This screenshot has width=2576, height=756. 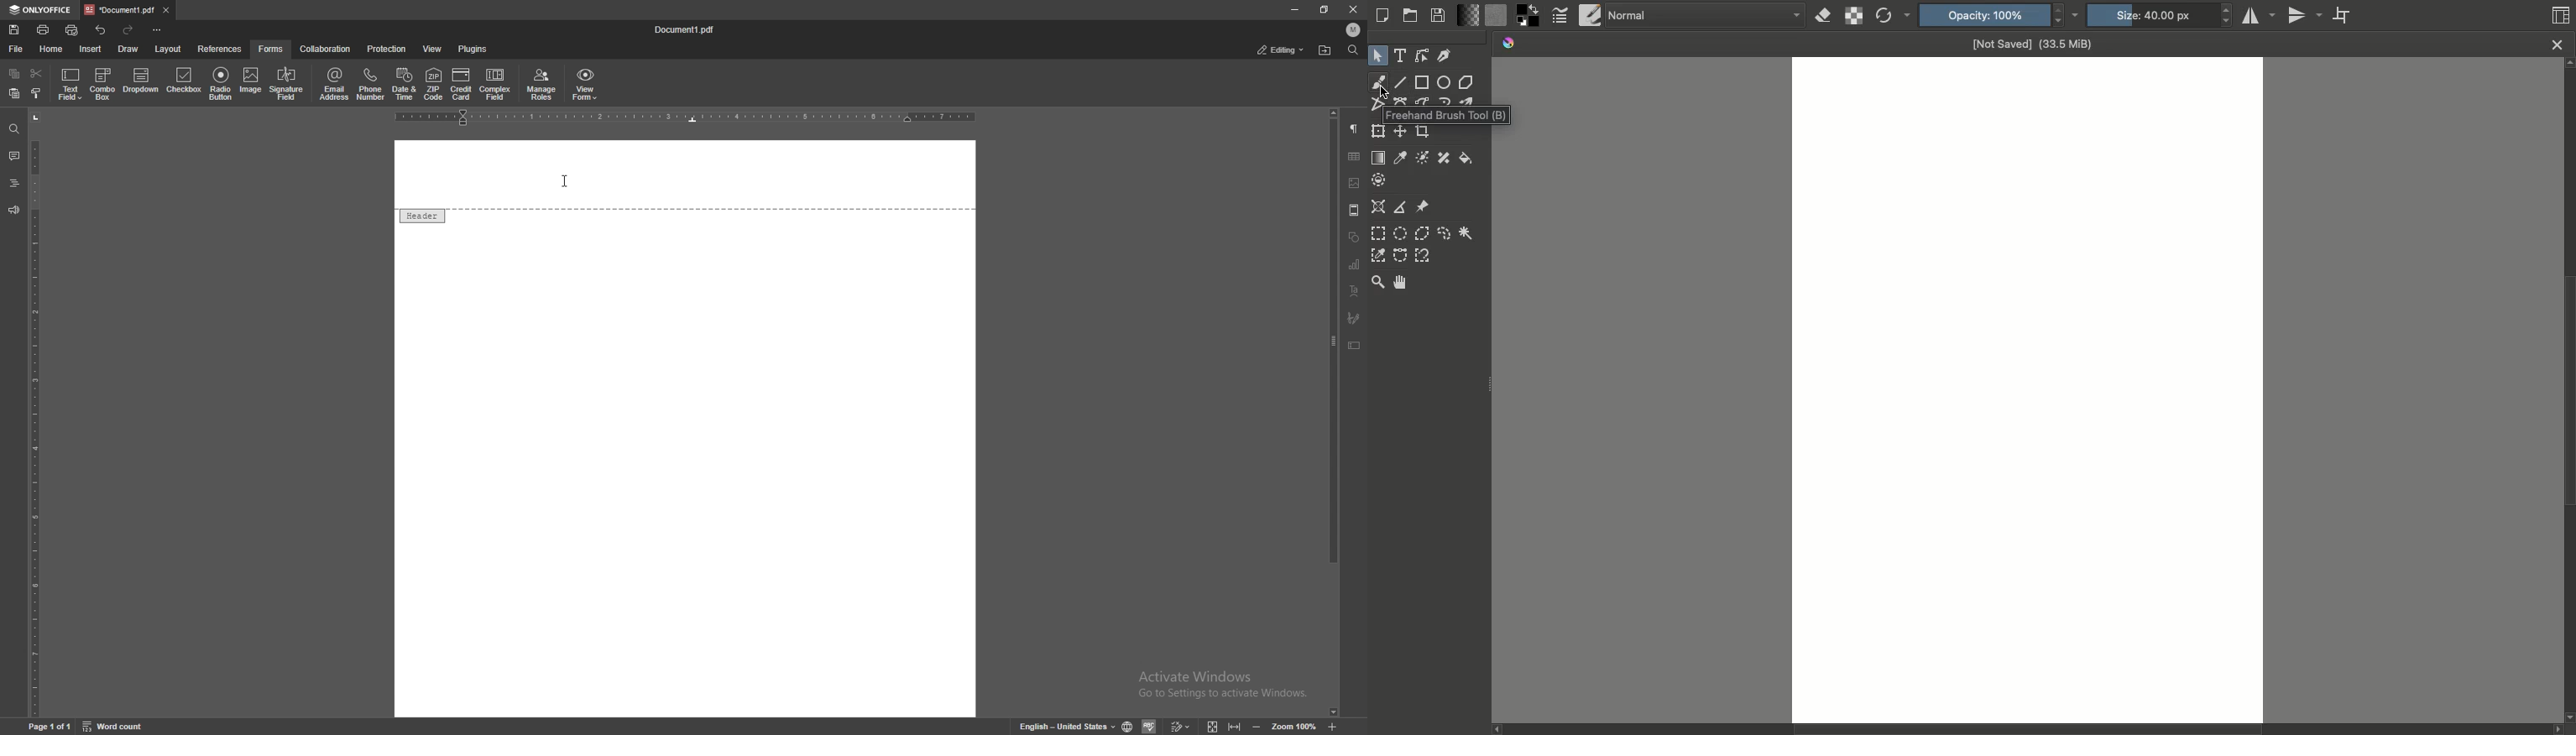 What do you see at coordinates (2261, 15) in the screenshot?
I see `Horizontal mirror tool` at bounding box center [2261, 15].